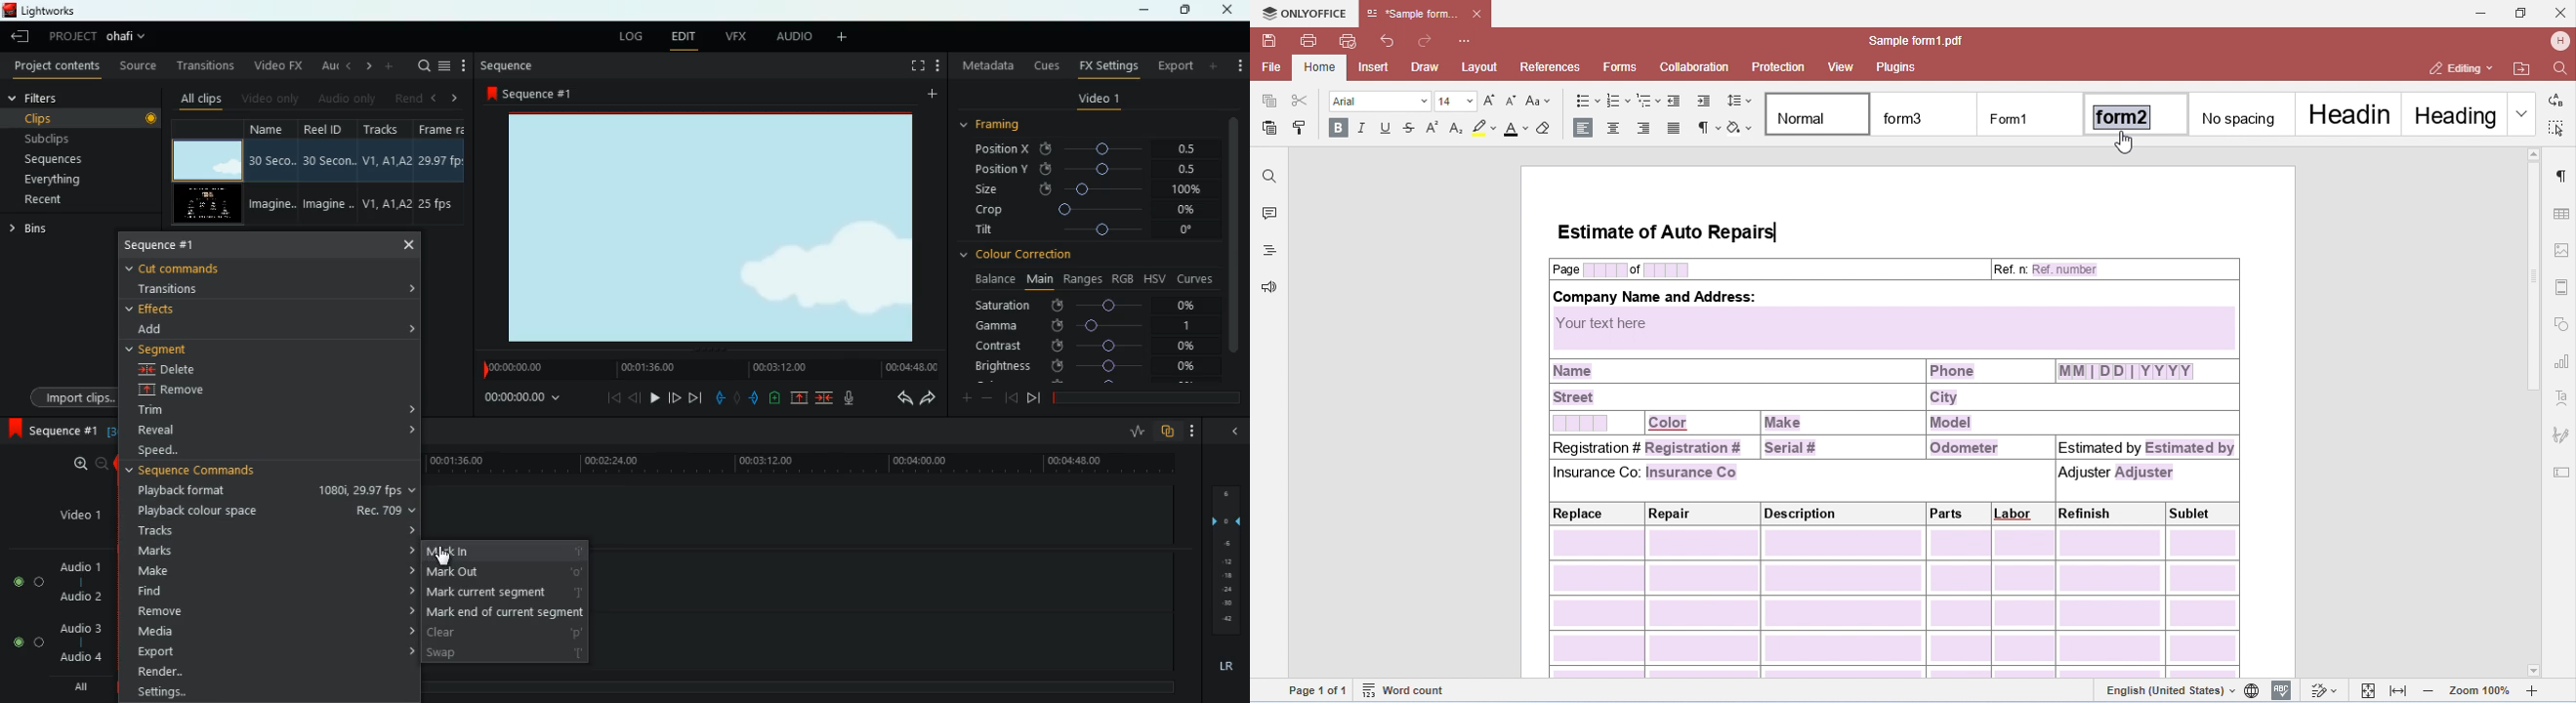 The image size is (2576, 728). Describe the element at coordinates (2138, 112) in the screenshot. I see `form2` at that location.